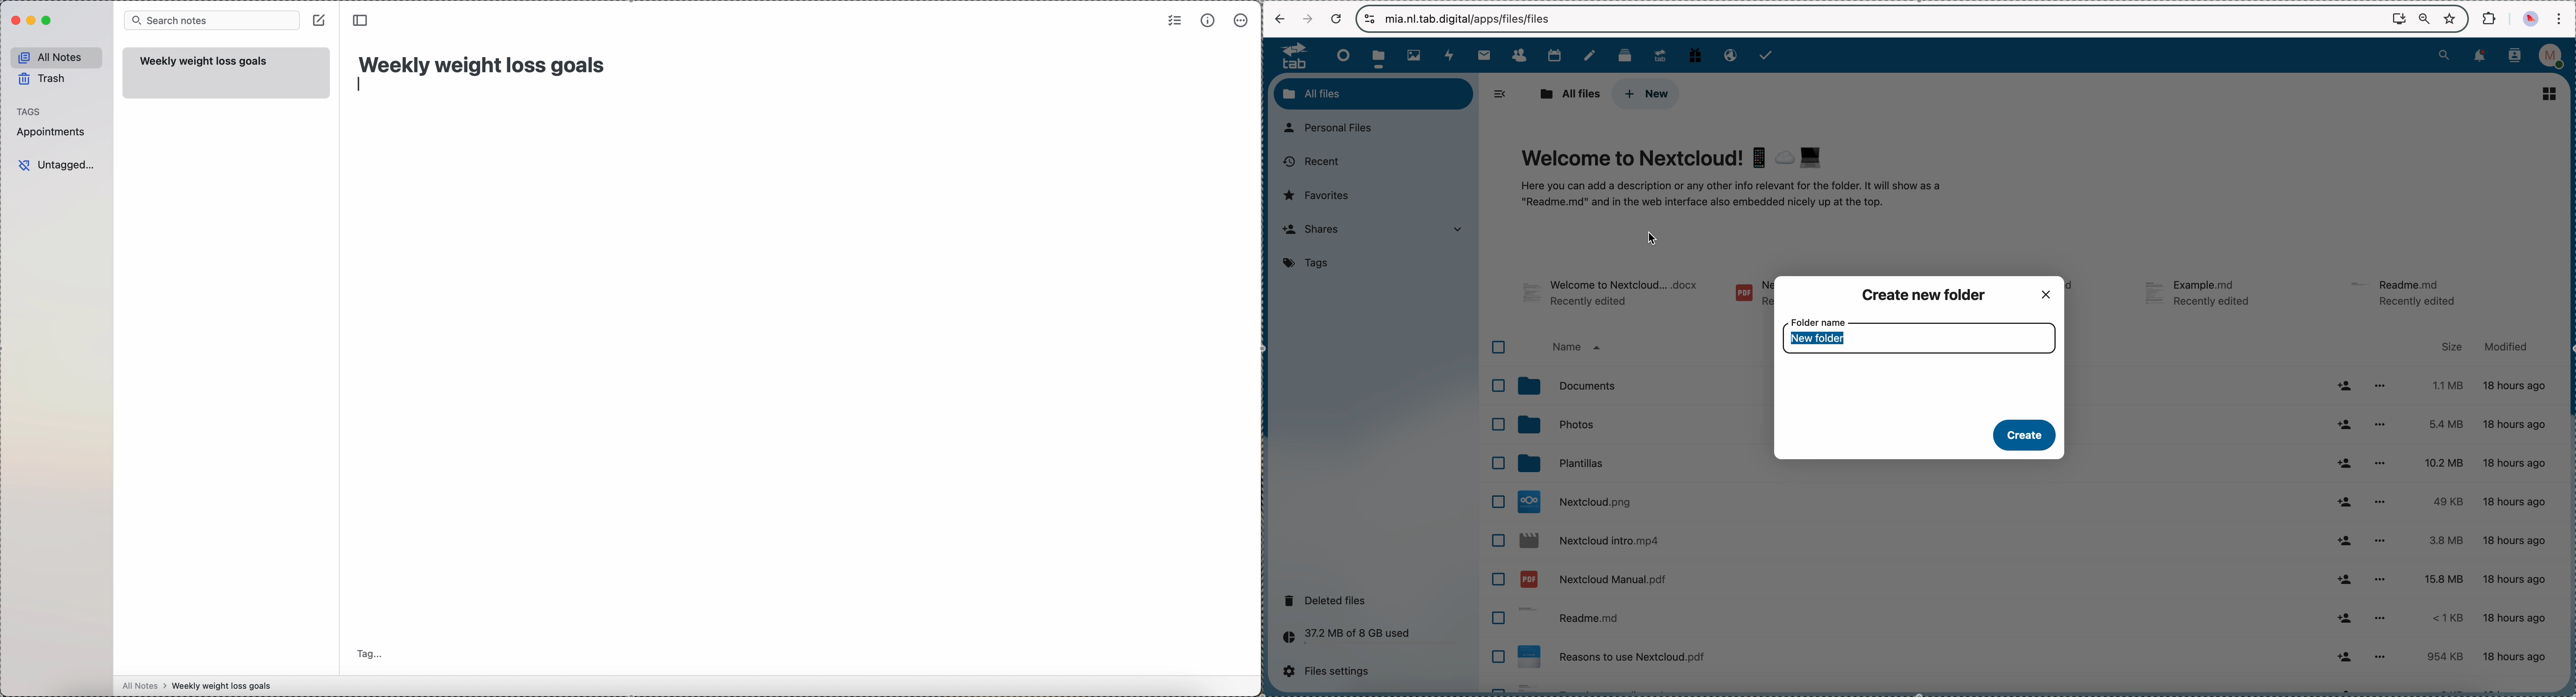 Image resolution: width=2576 pixels, height=700 pixels. What do you see at coordinates (2346, 541) in the screenshot?
I see `share` at bounding box center [2346, 541].